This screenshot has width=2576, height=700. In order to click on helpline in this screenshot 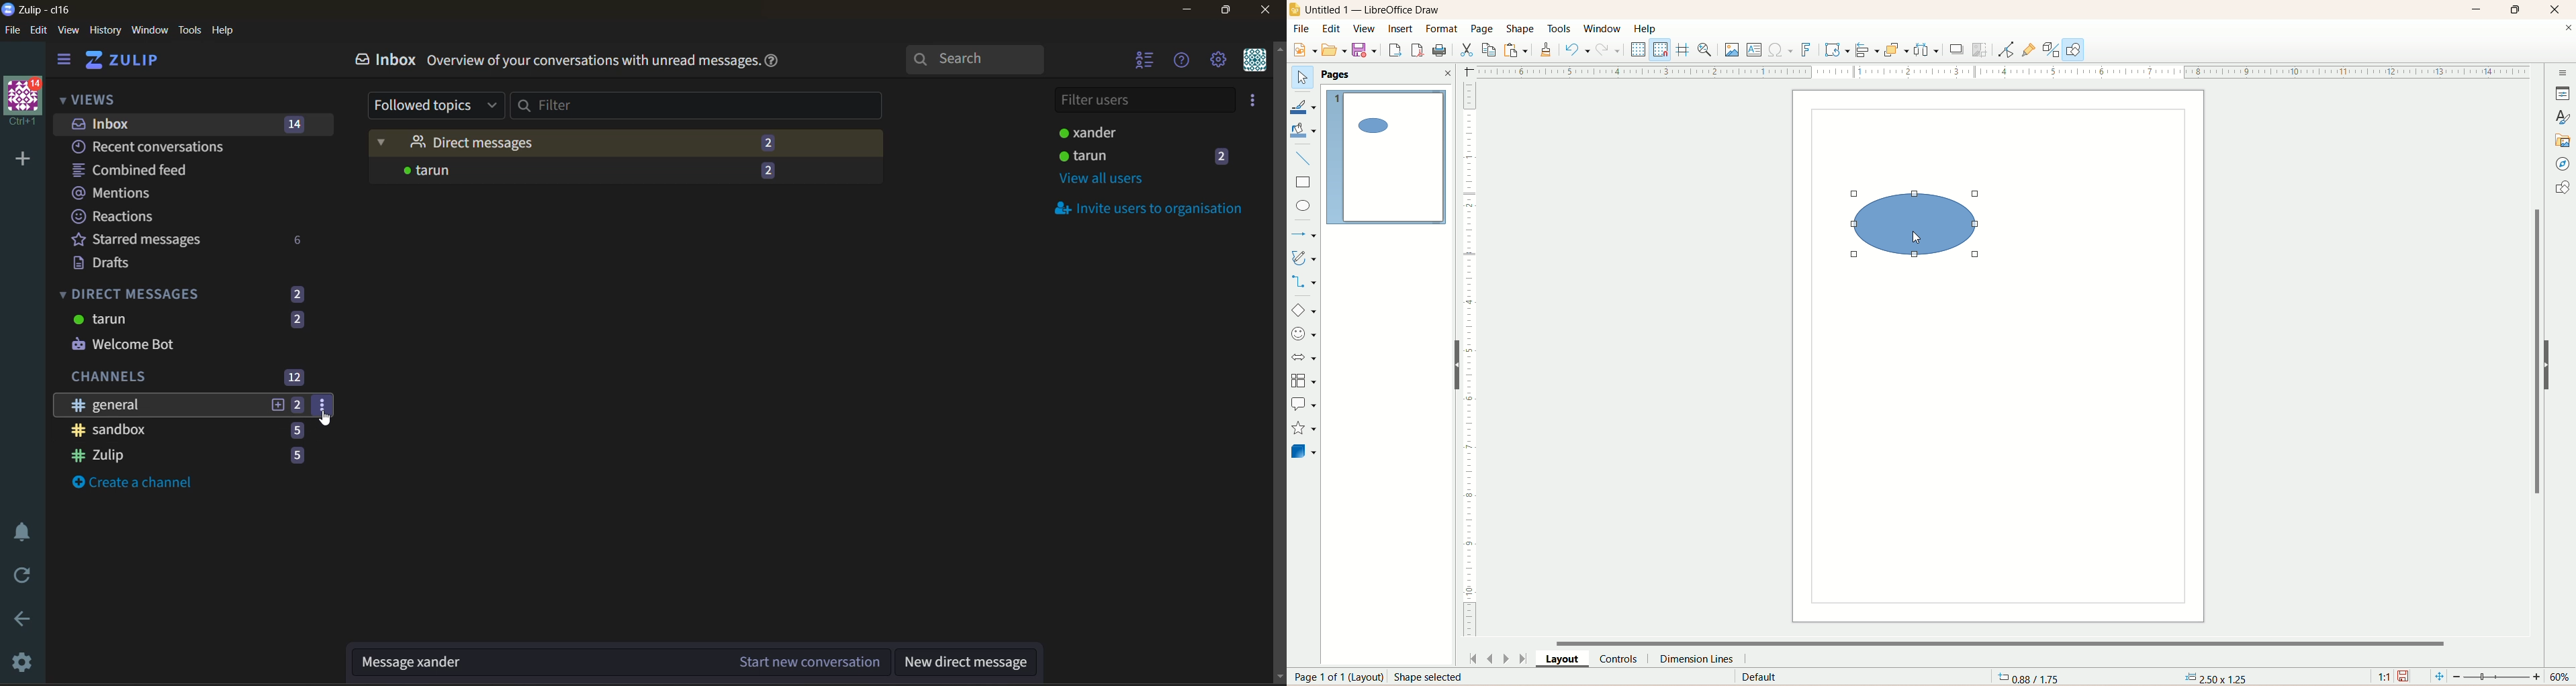, I will do `click(1684, 51)`.